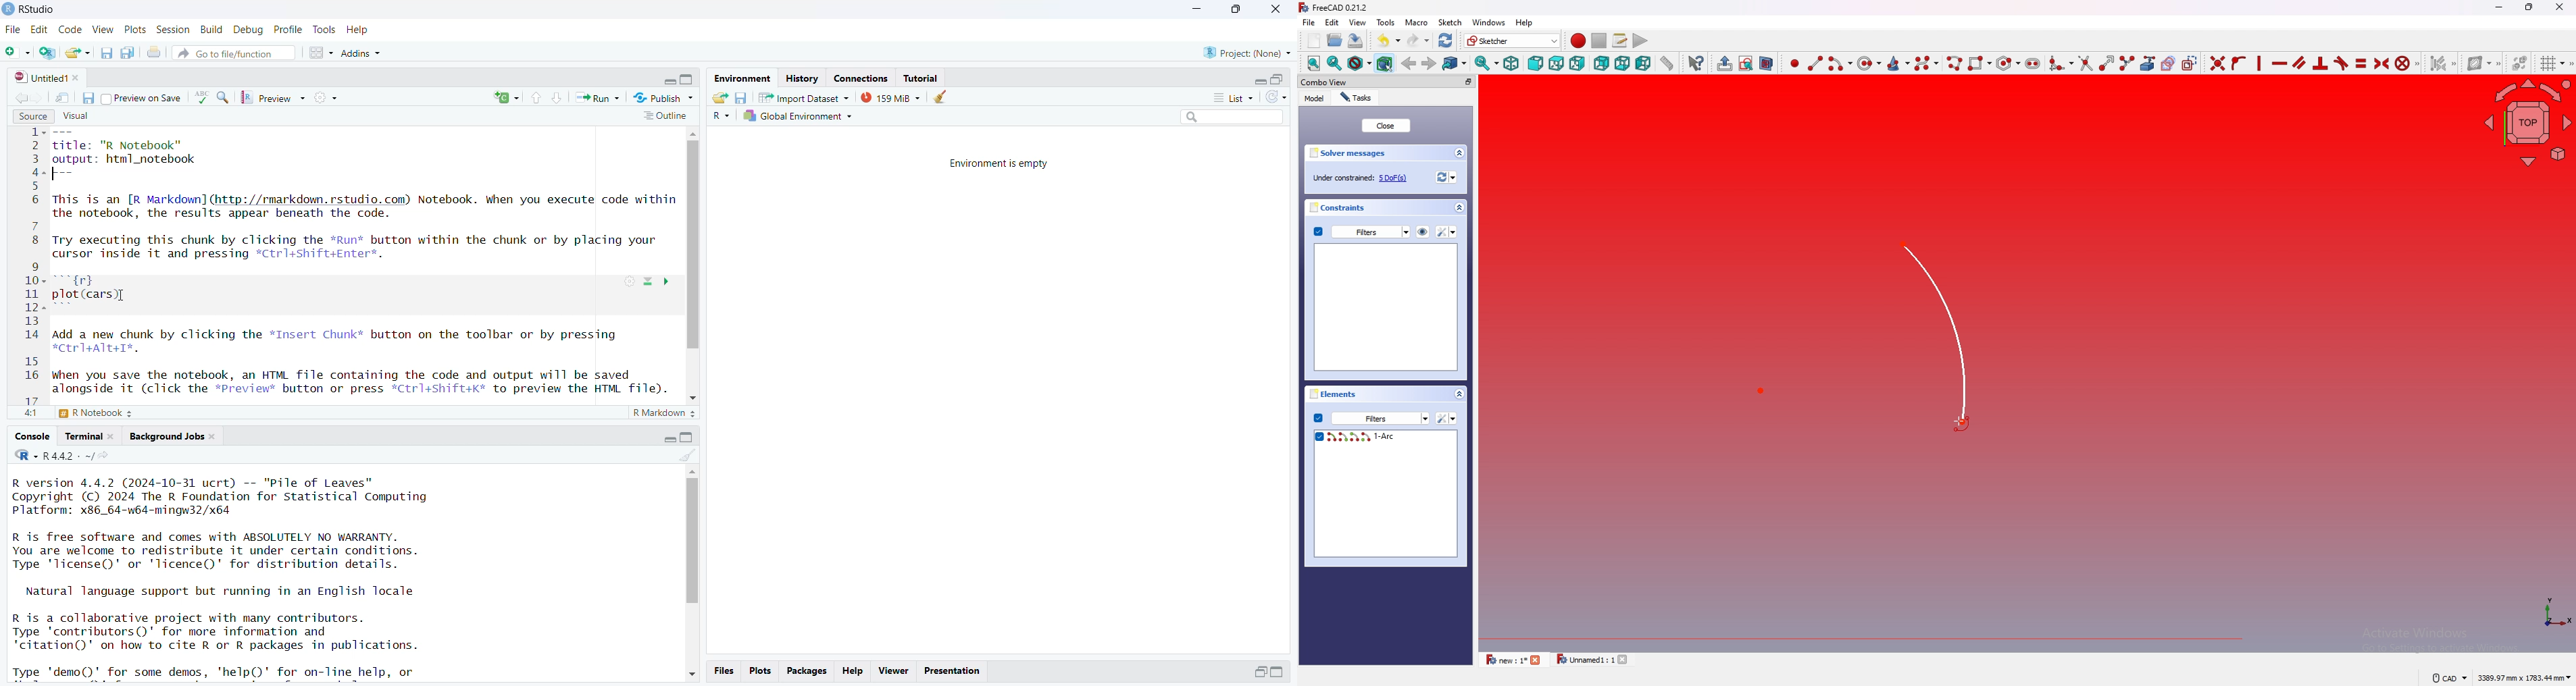 The image size is (2576, 700). I want to click on console, so click(34, 436).